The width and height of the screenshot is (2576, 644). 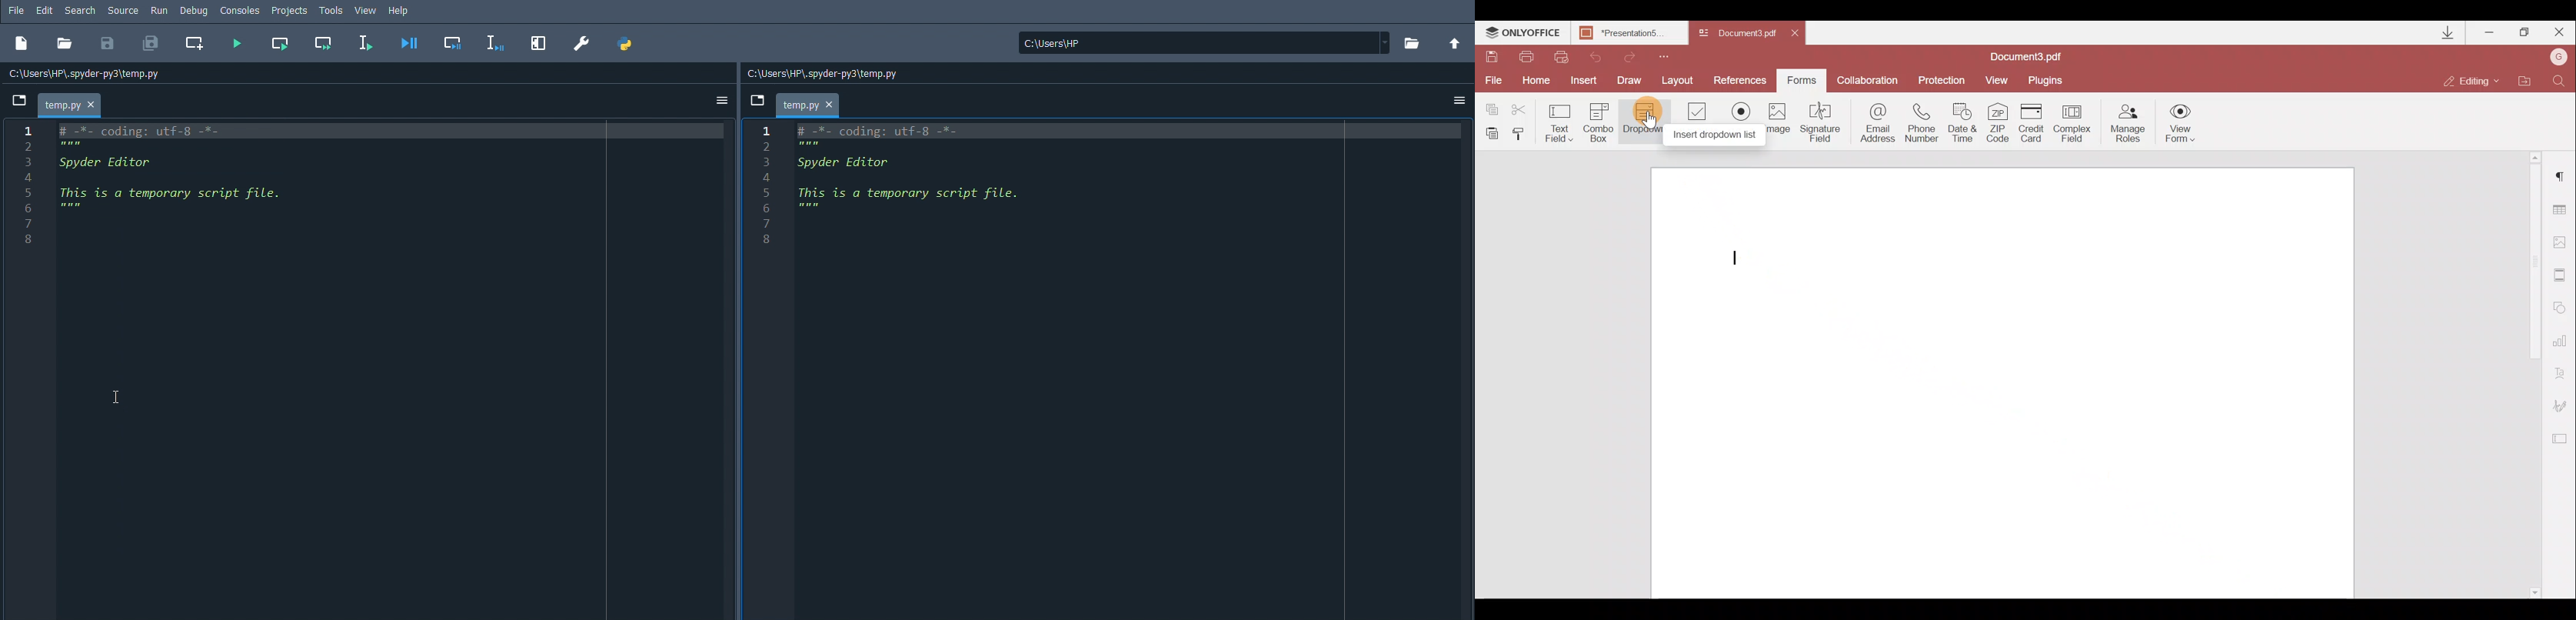 What do you see at coordinates (497, 42) in the screenshot?
I see `Debug selection or current line` at bounding box center [497, 42].